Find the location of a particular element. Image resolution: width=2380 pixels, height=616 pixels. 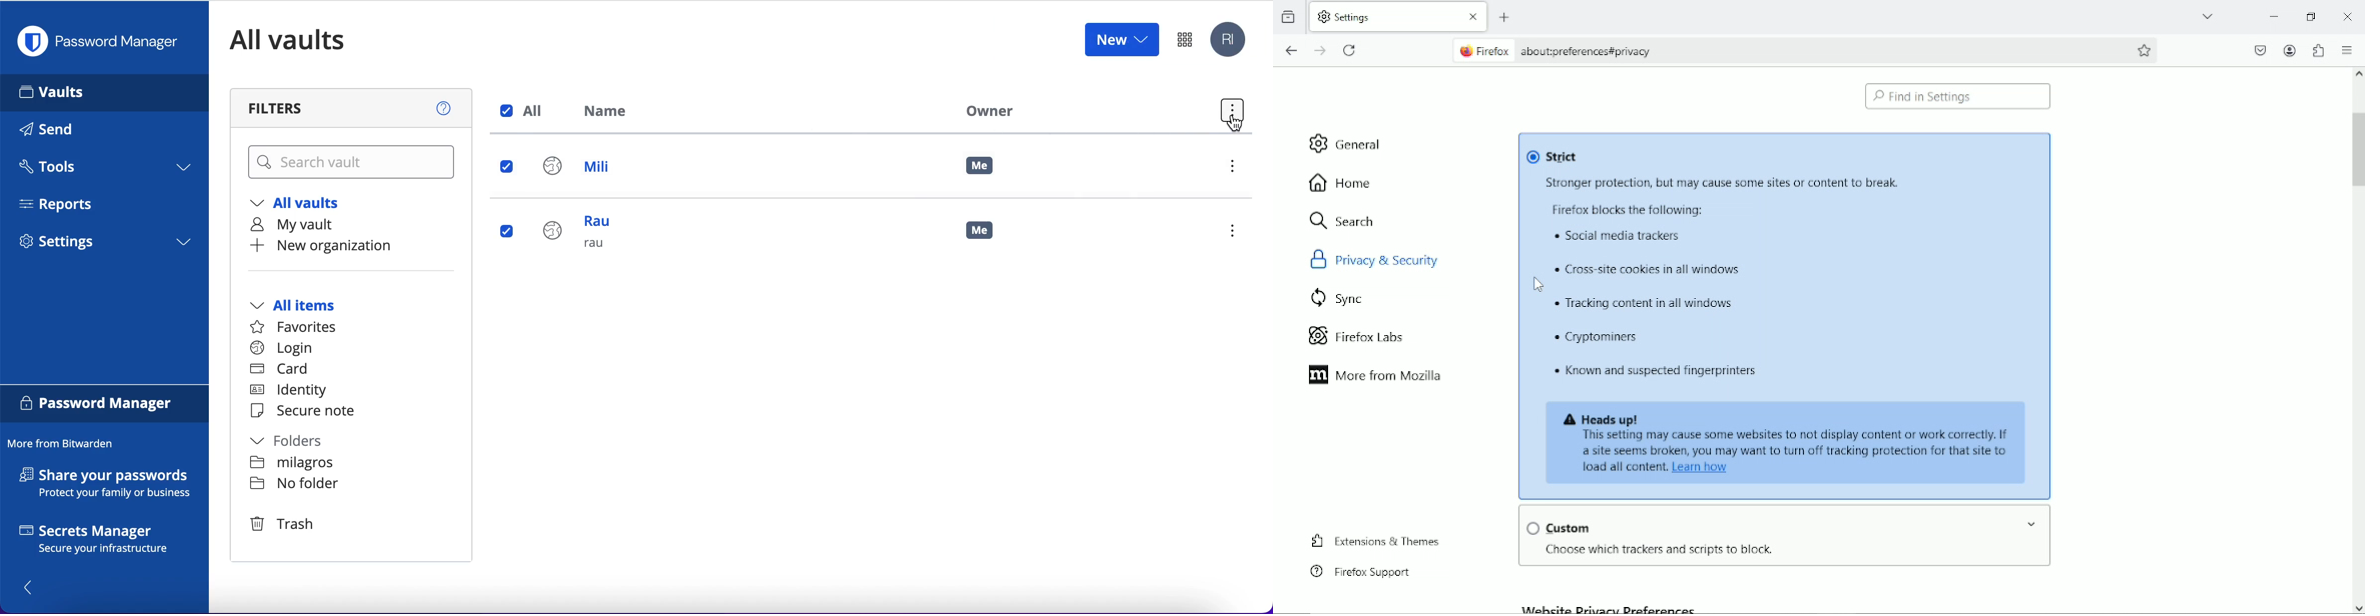

me is located at coordinates (988, 235).